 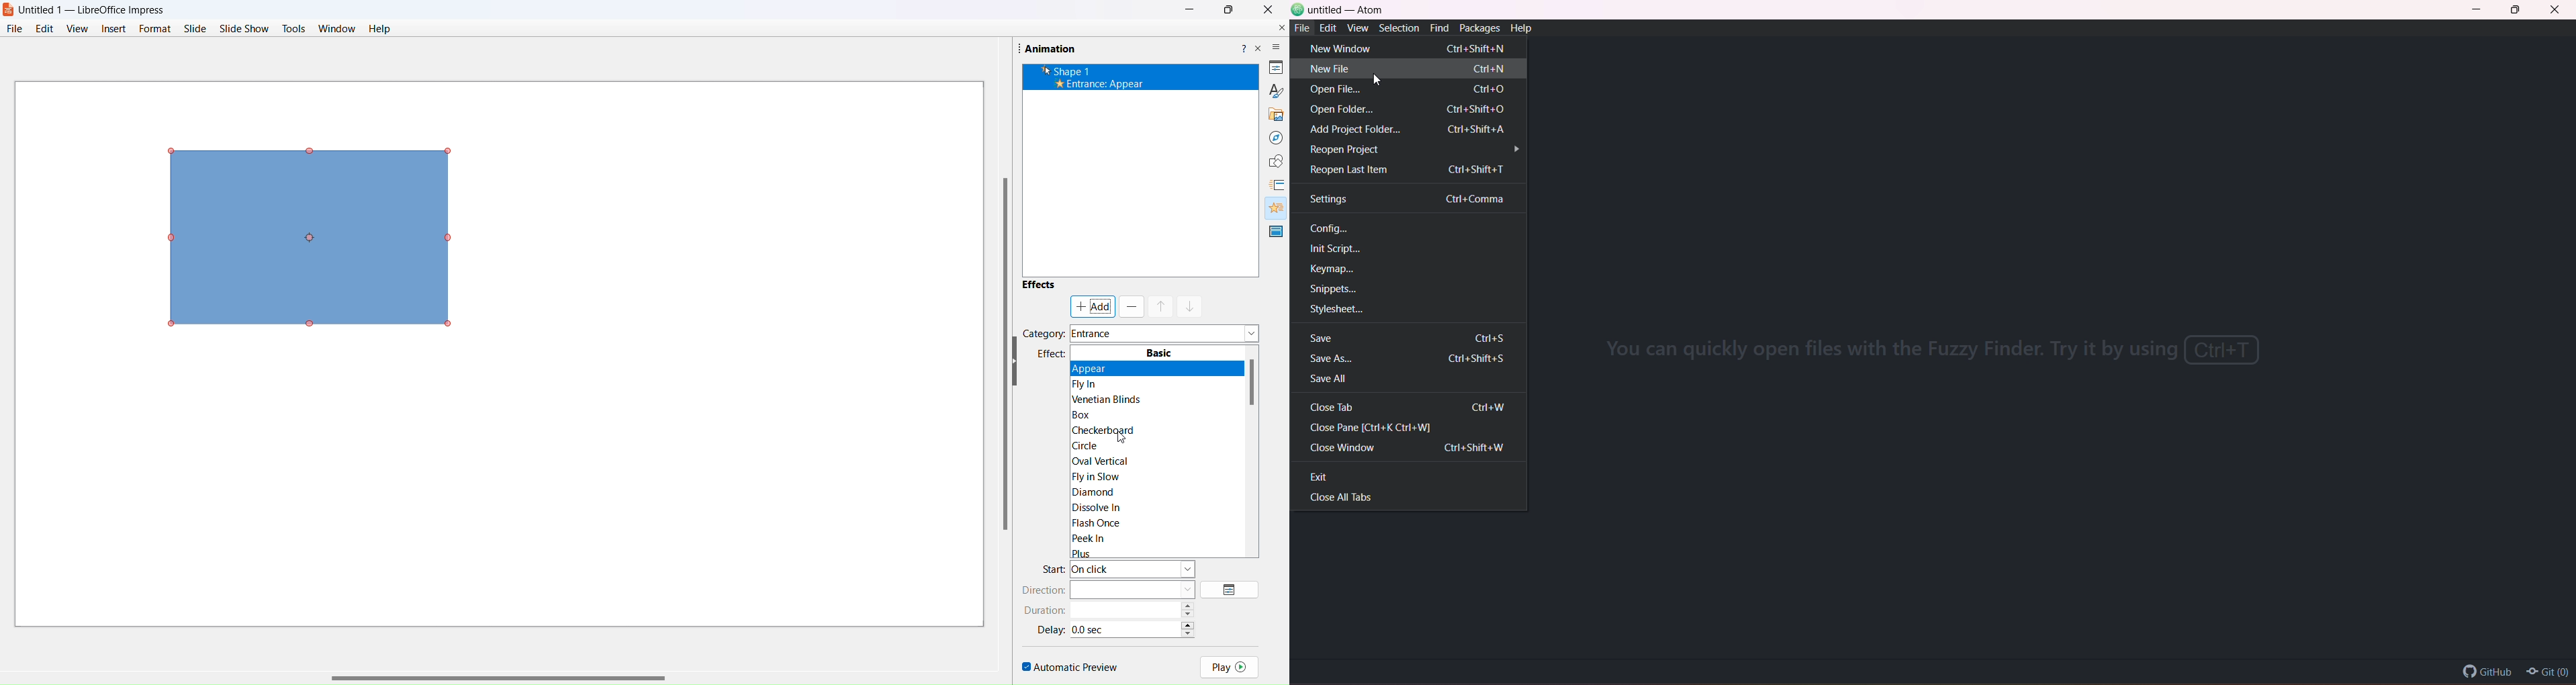 I want to click on help, so click(x=1242, y=46).